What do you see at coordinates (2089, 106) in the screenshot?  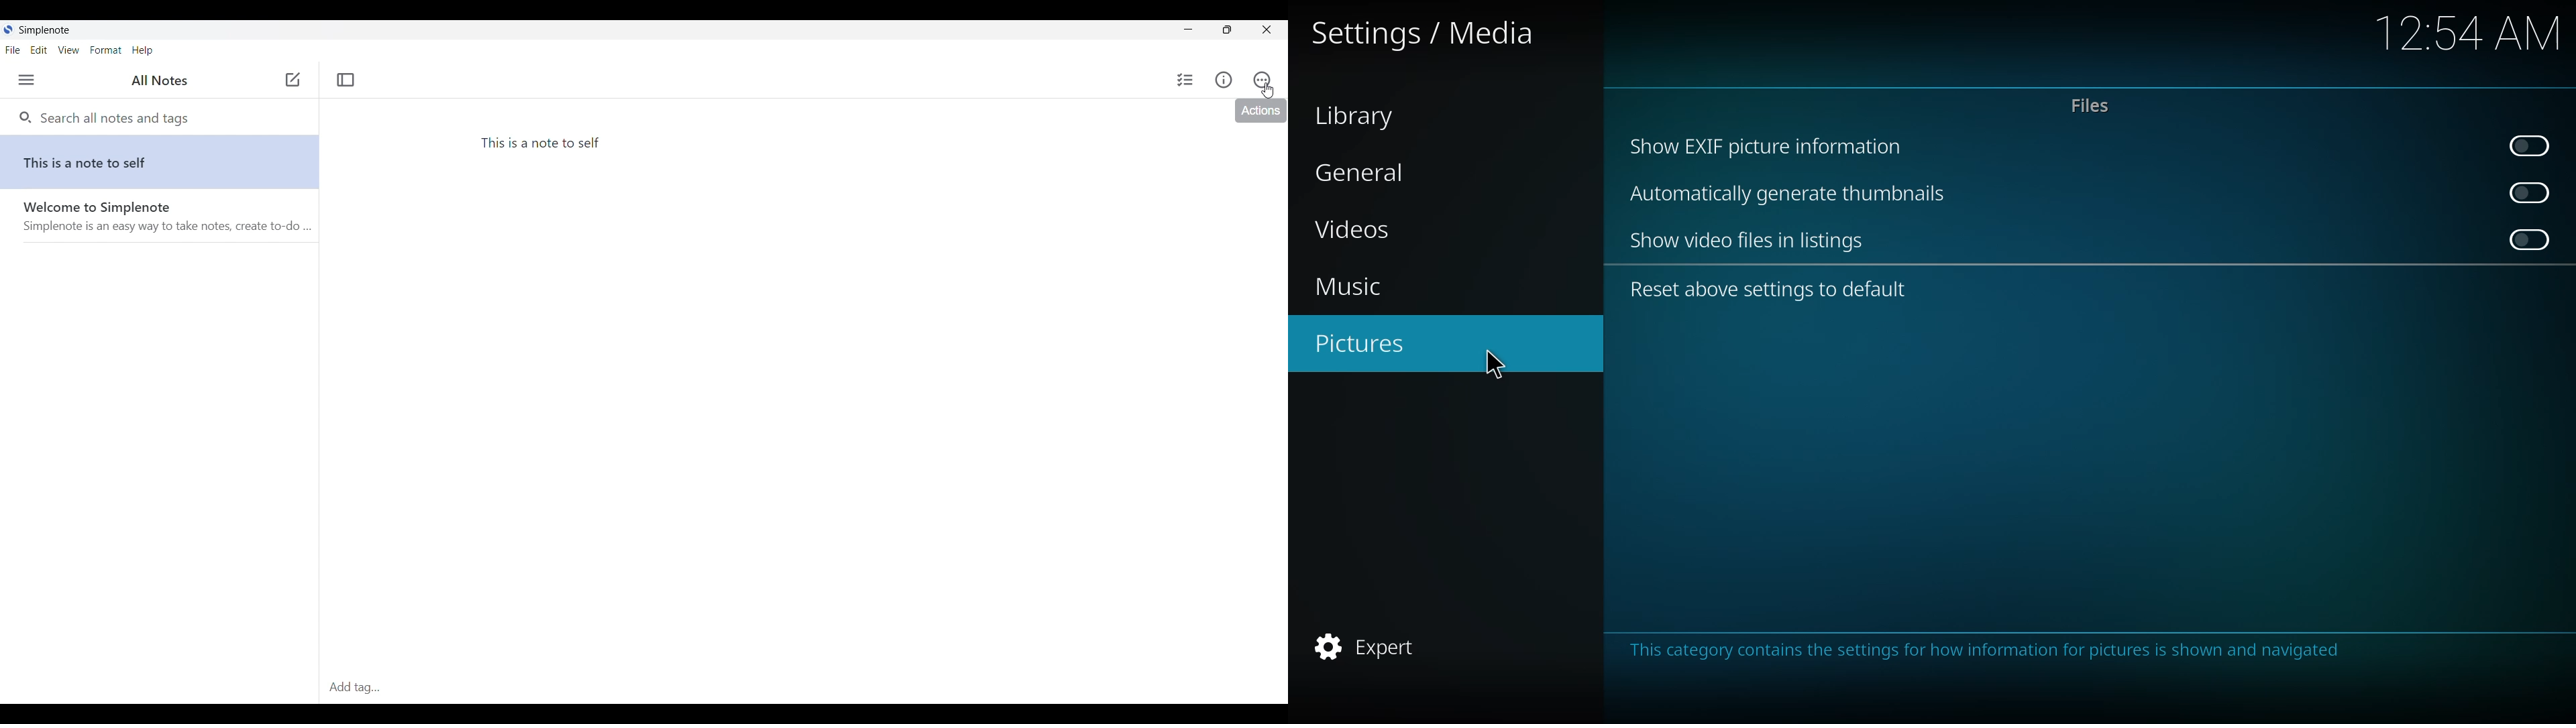 I see `files` at bounding box center [2089, 106].